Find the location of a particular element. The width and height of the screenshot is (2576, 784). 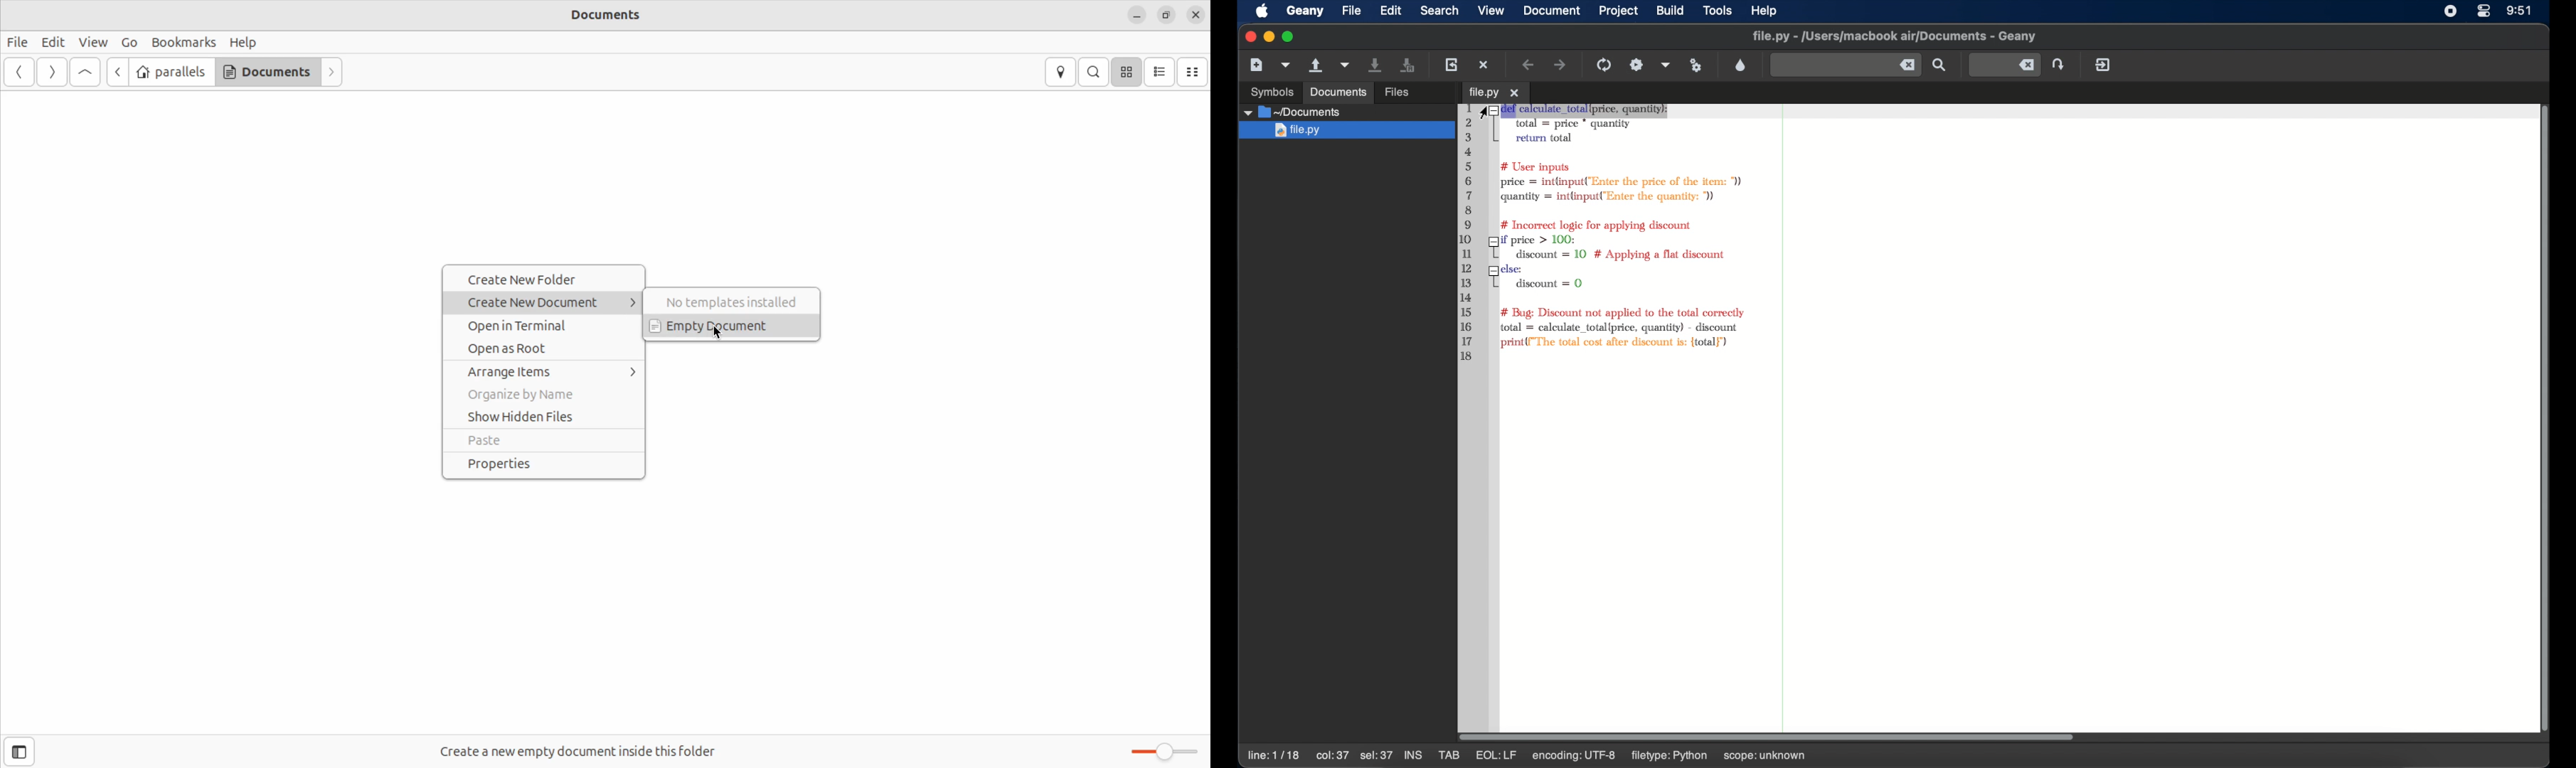

tab is located at coordinates (1496, 91).